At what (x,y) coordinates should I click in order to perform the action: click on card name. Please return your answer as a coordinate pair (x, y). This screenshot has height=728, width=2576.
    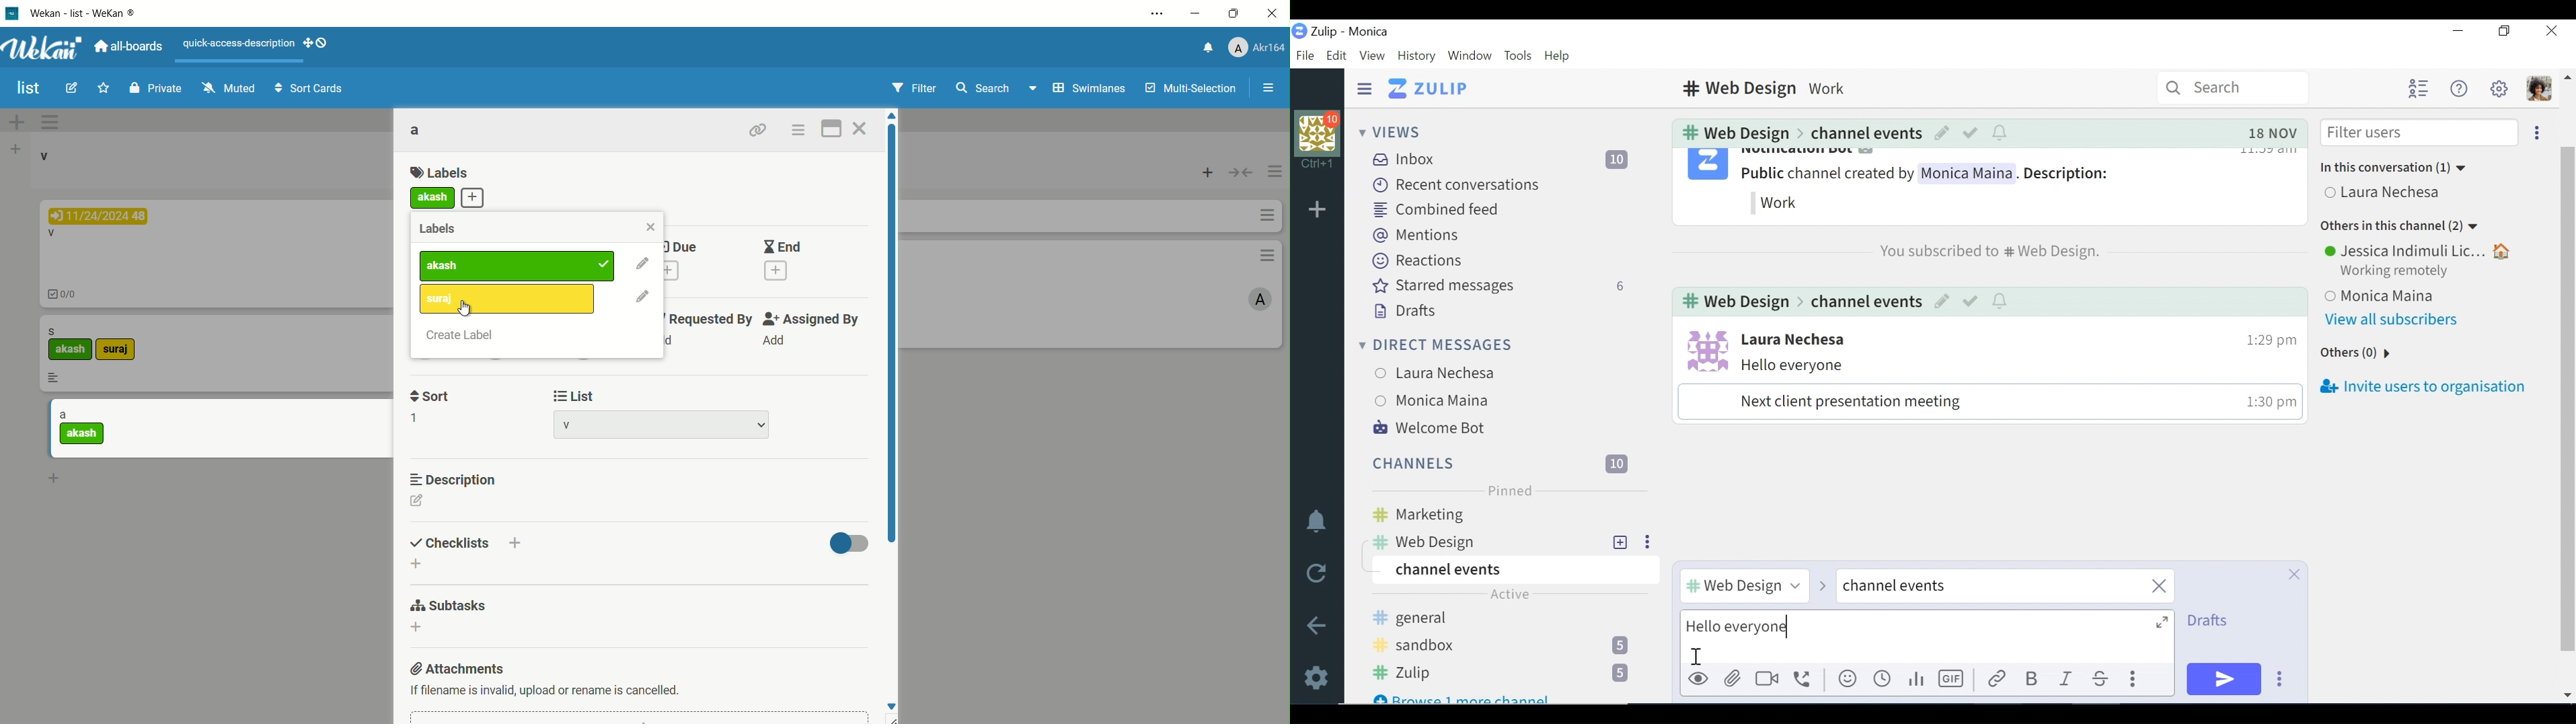
    Looking at the image, I should click on (416, 131).